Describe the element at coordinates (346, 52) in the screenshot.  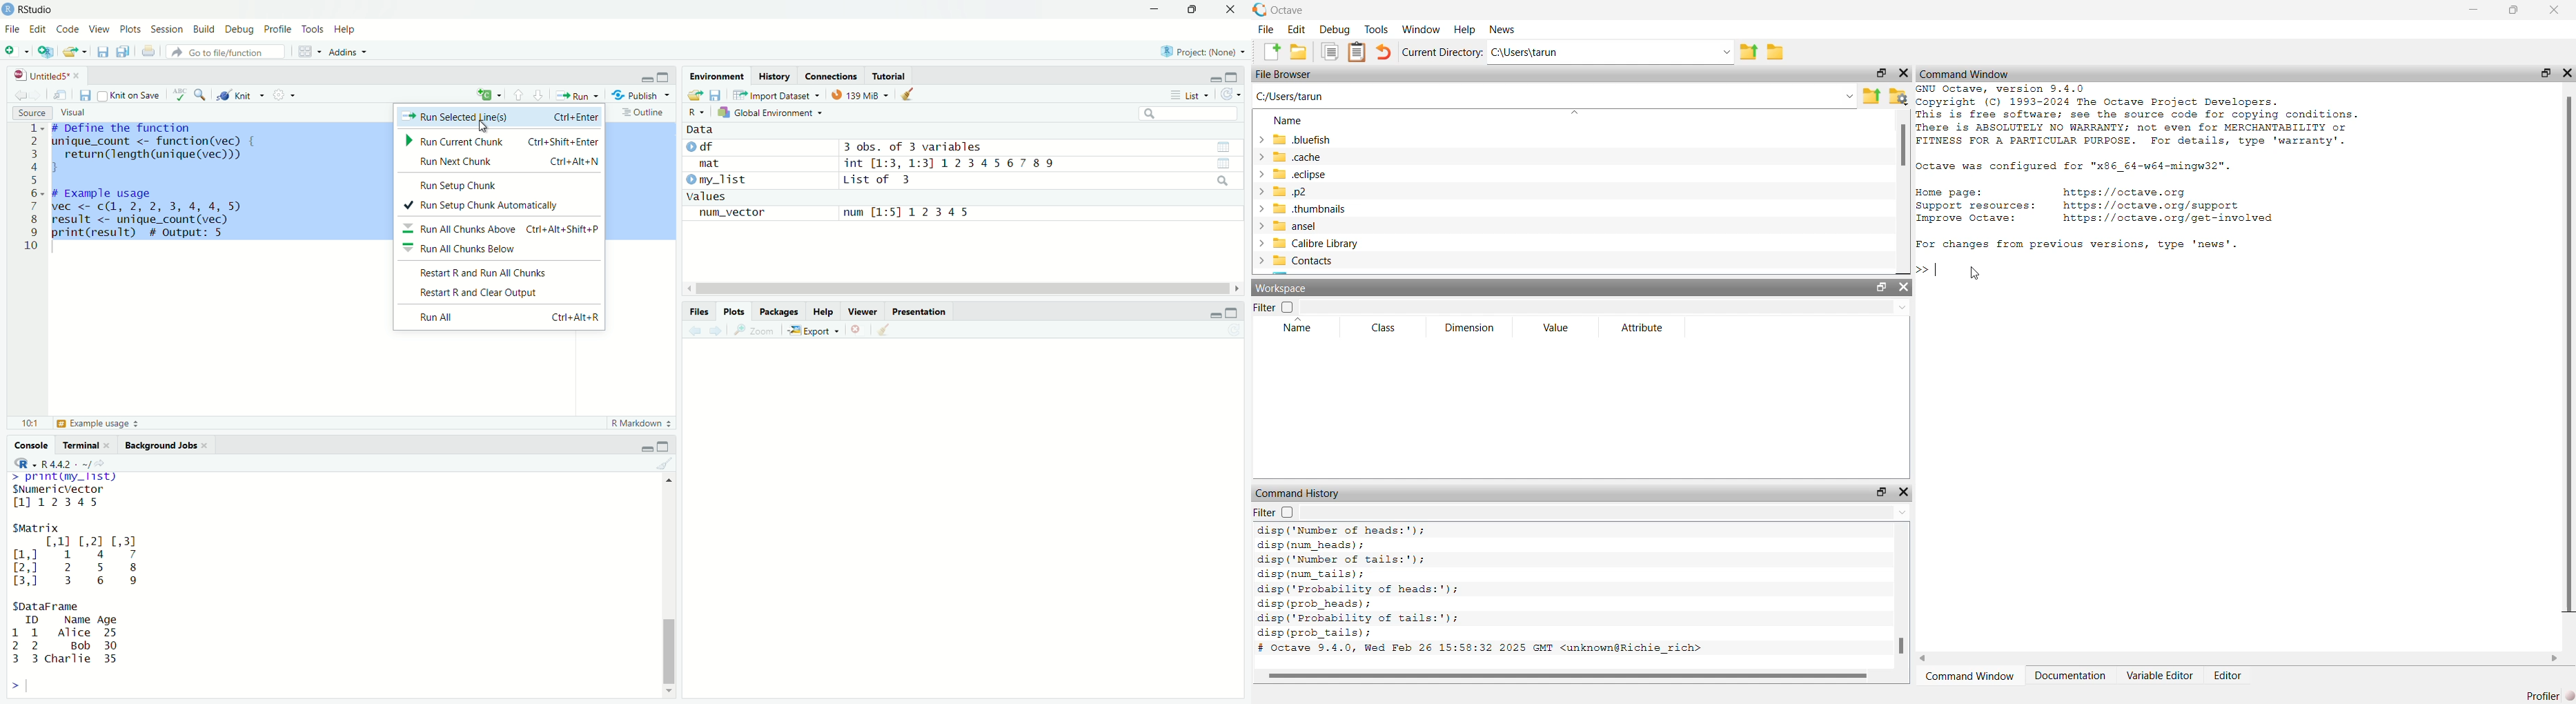
I see `Addins` at that location.